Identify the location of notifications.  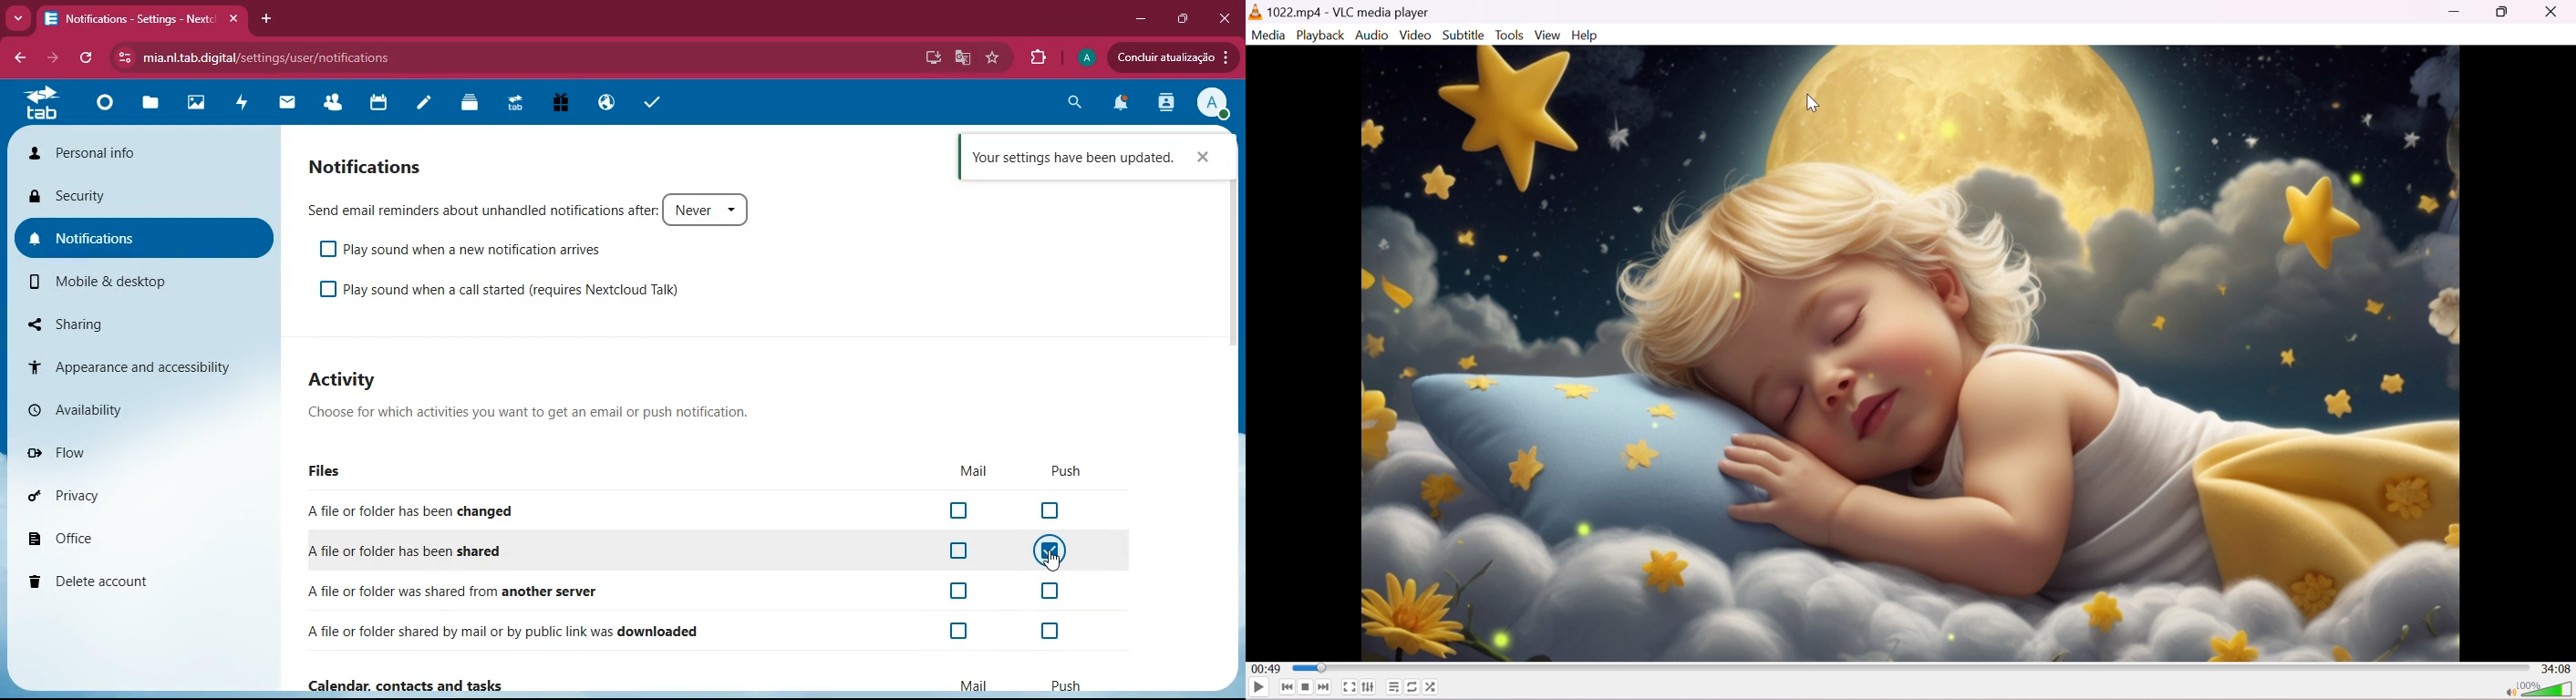
(146, 238).